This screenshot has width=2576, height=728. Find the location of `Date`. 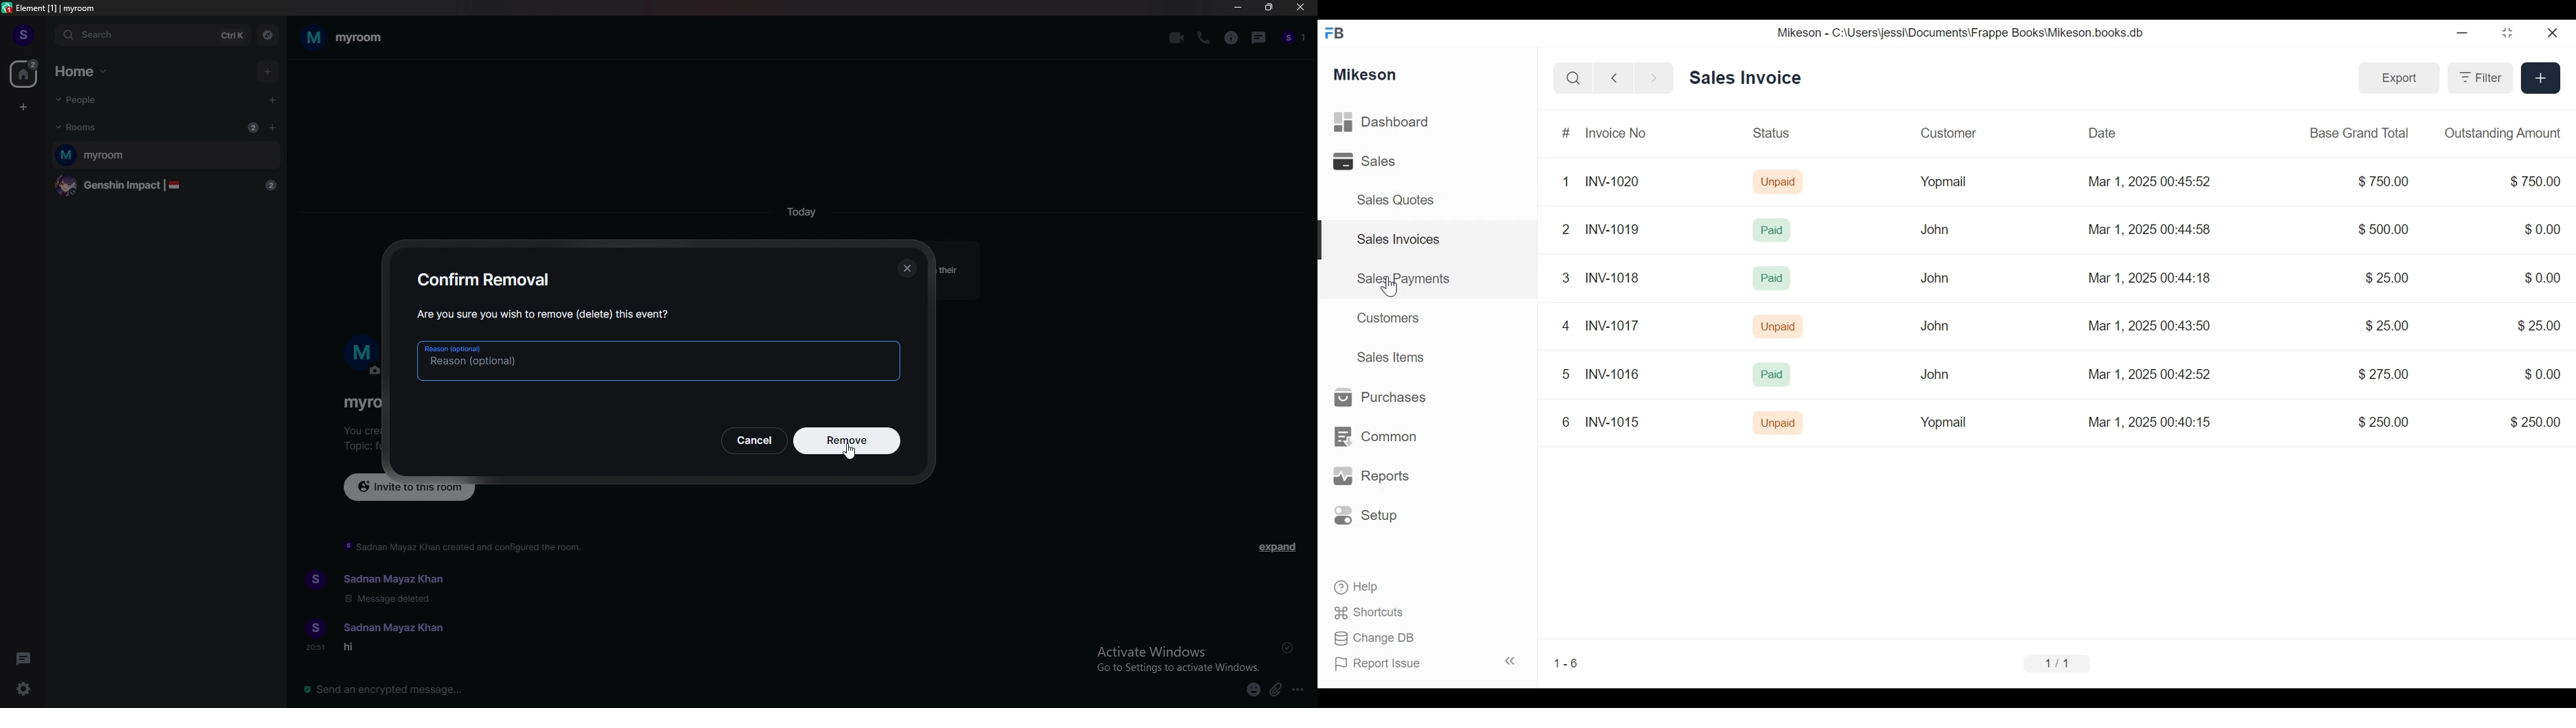

Date is located at coordinates (2100, 132).